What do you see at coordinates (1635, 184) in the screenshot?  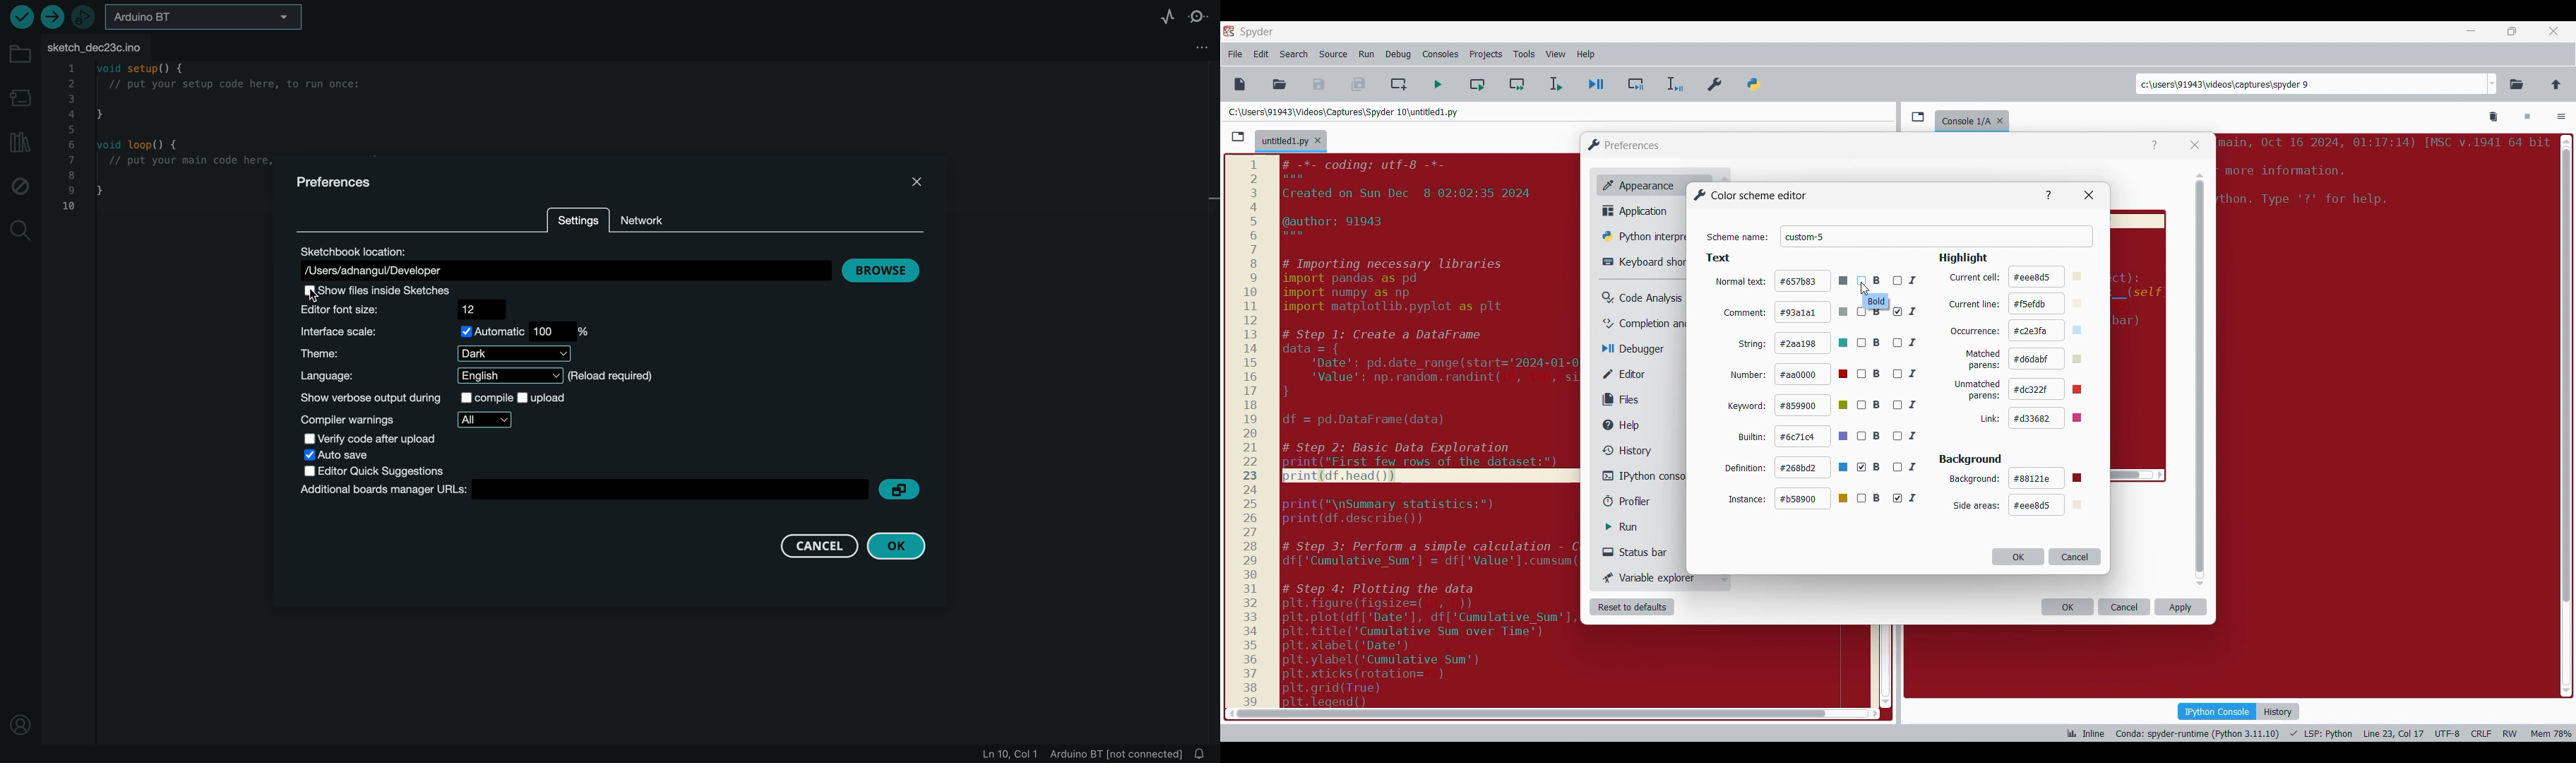 I see `Appearance, current selection highlighted` at bounding box center [1635, 184].